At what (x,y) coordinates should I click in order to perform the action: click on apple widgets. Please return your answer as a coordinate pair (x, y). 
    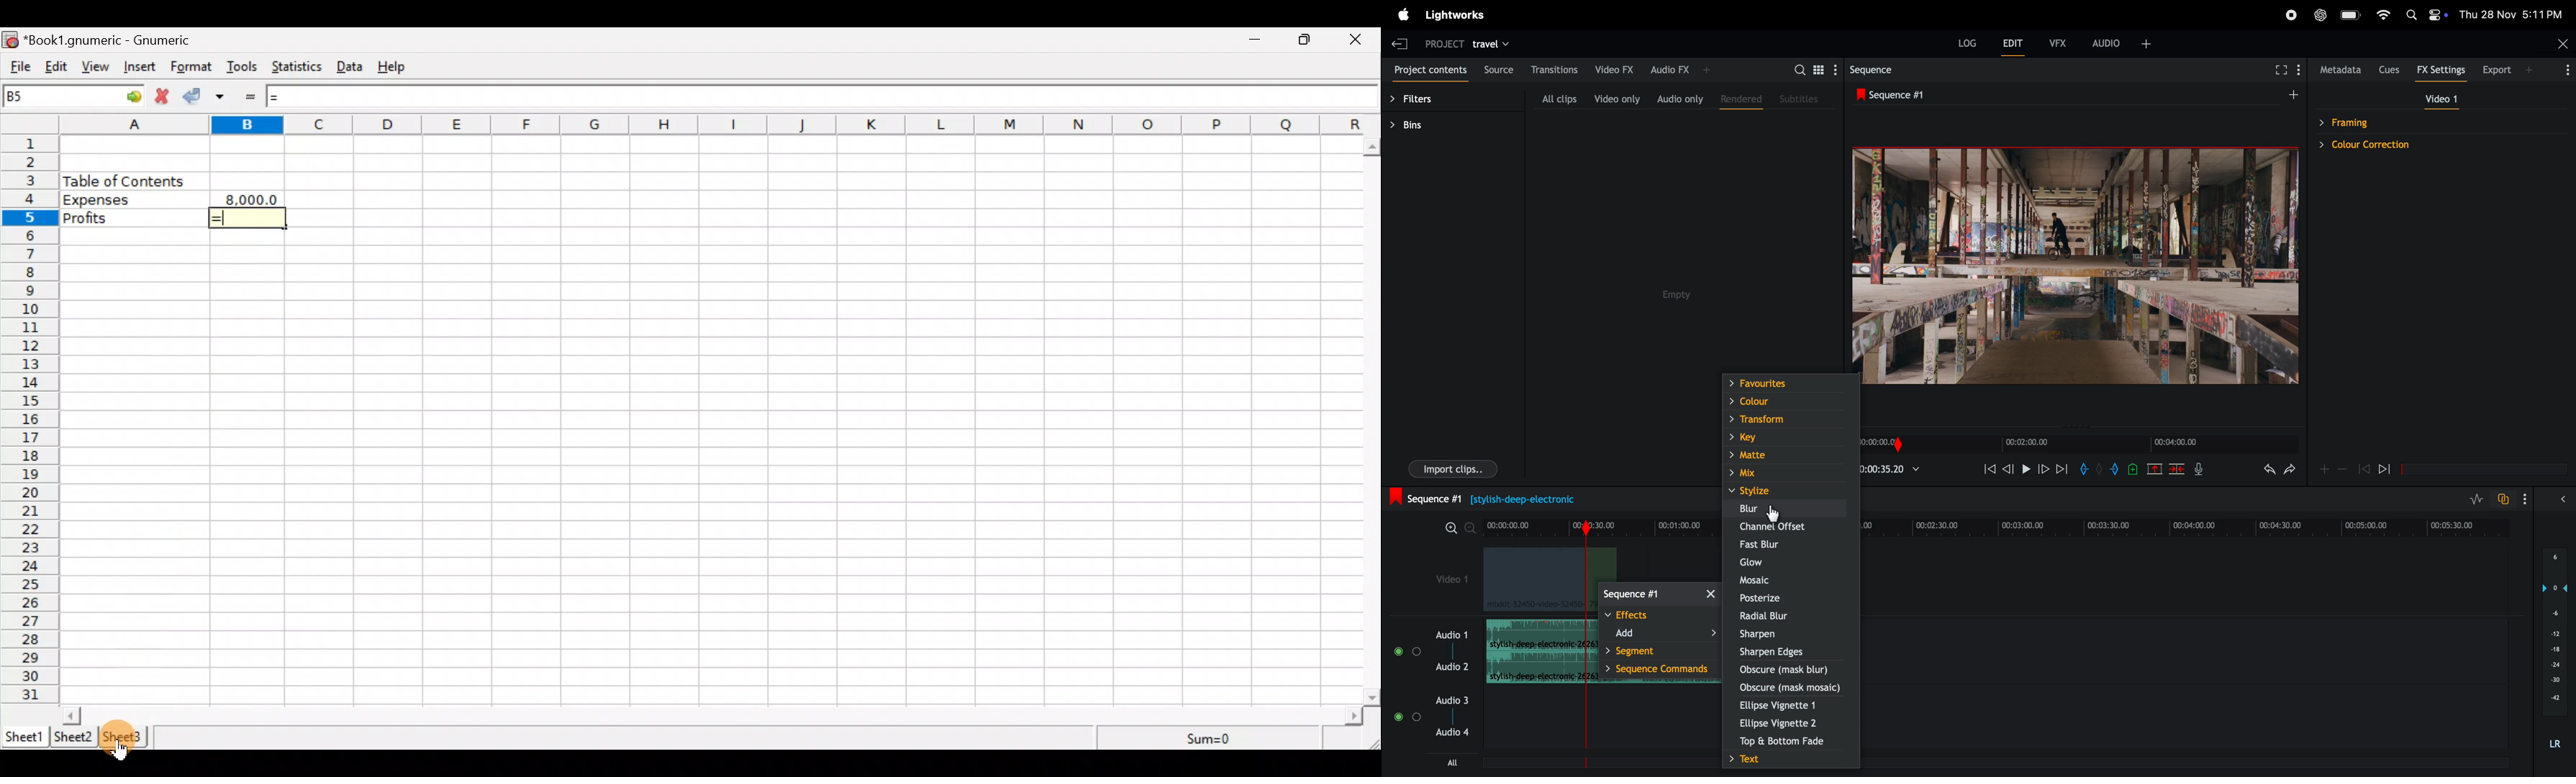
    Looking at the image, I should click on (2409, 13).